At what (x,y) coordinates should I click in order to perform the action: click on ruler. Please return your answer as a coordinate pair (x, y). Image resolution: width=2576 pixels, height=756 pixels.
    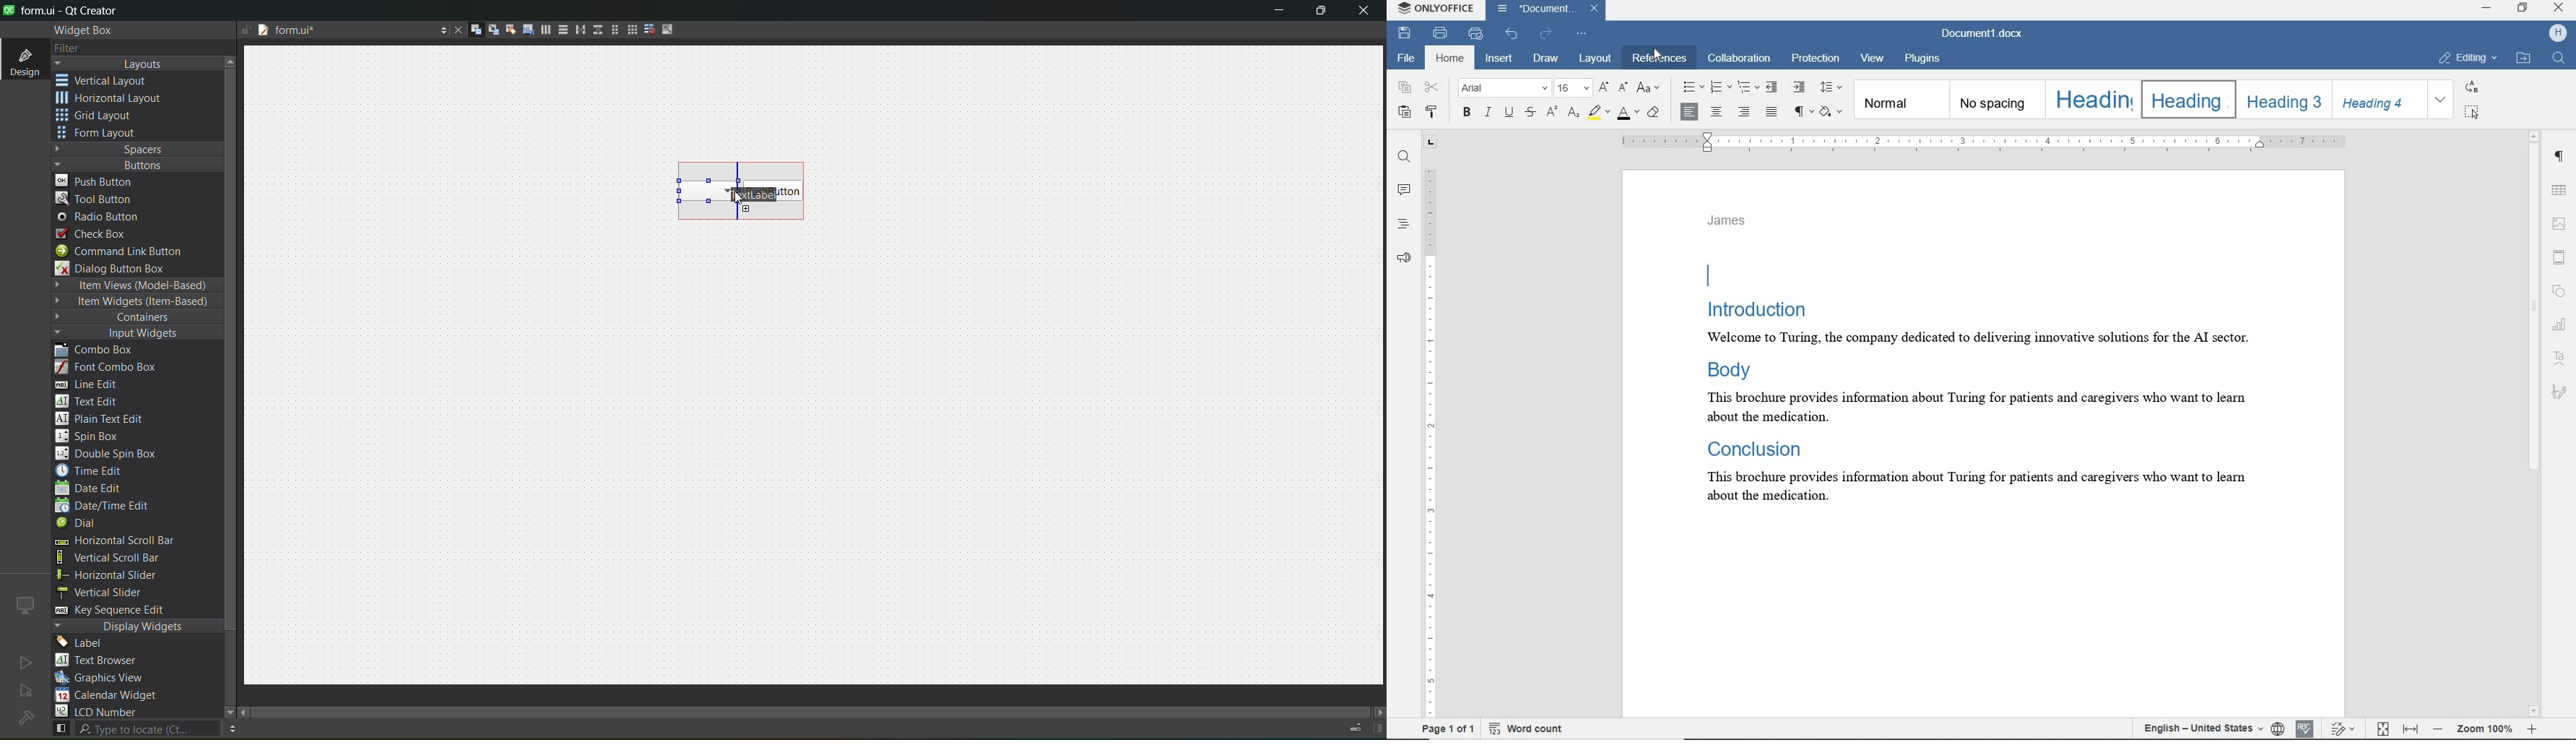
    Looking at the image, I should click on (1430, 423).